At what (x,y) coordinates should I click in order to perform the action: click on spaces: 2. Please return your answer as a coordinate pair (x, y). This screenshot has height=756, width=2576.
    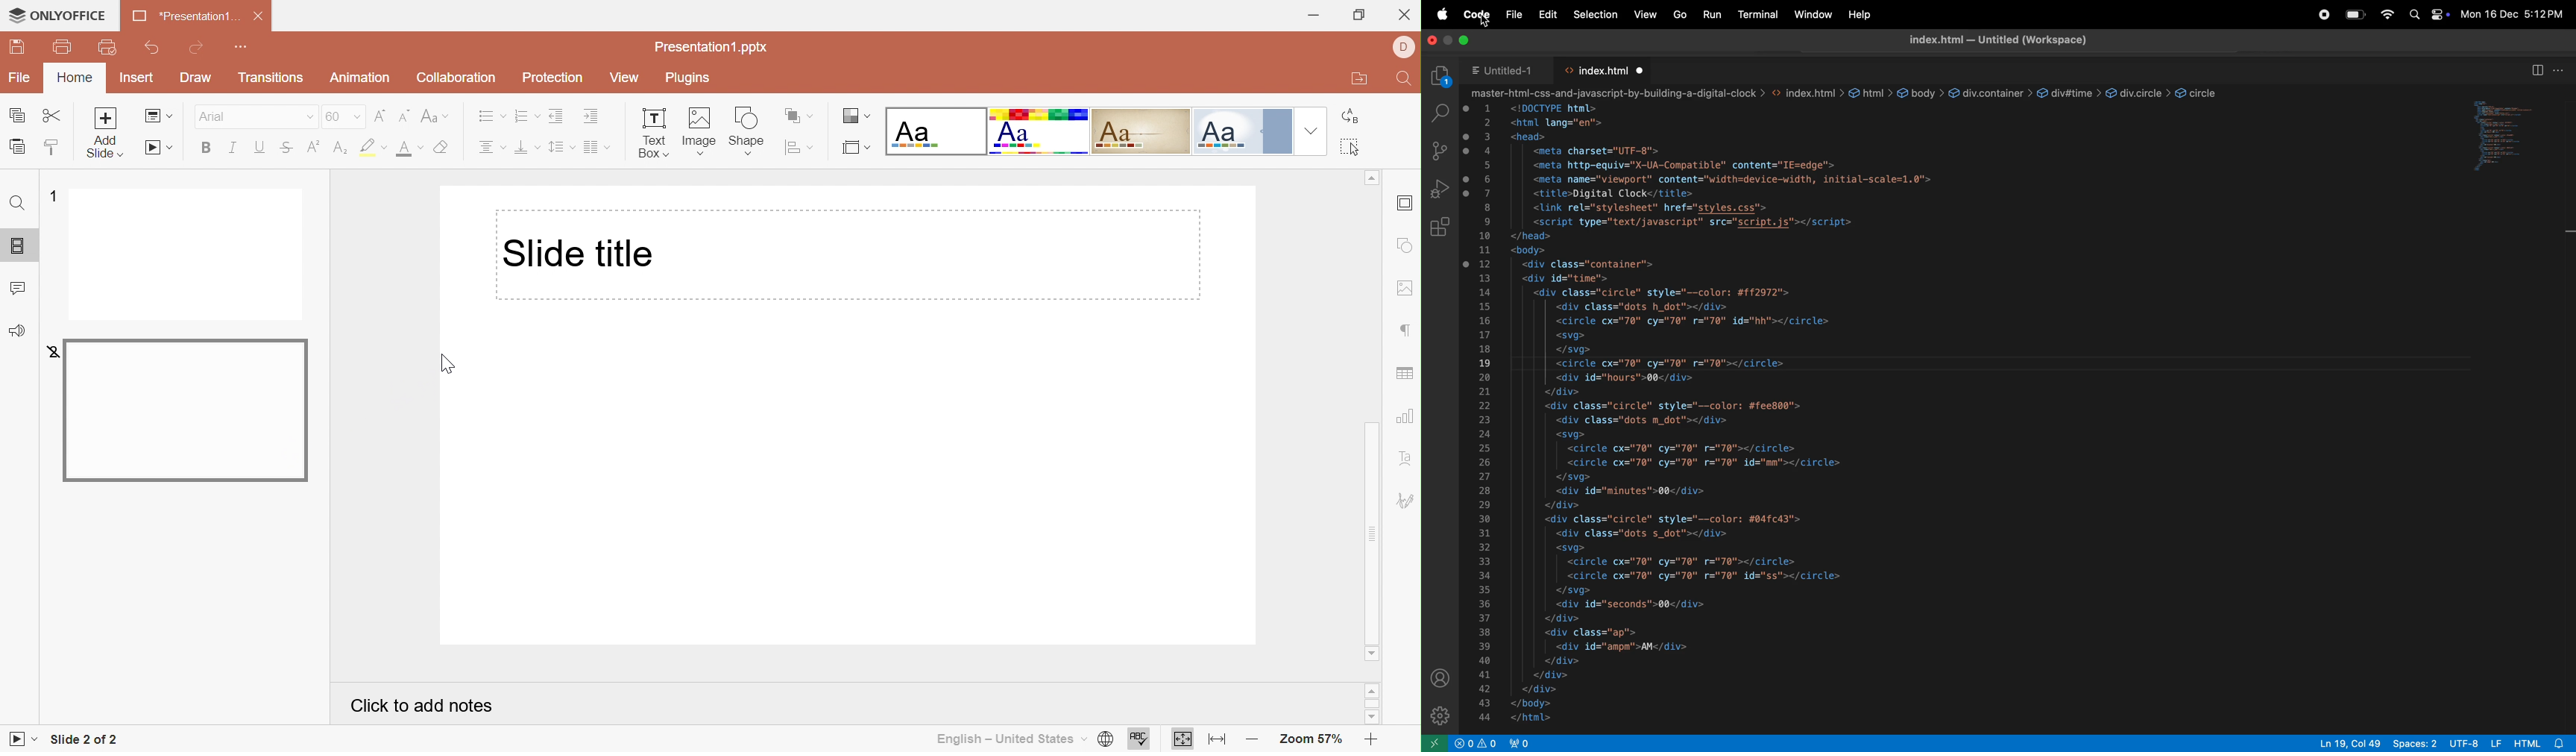
    Looking at the image, I should click on (2414, 743).